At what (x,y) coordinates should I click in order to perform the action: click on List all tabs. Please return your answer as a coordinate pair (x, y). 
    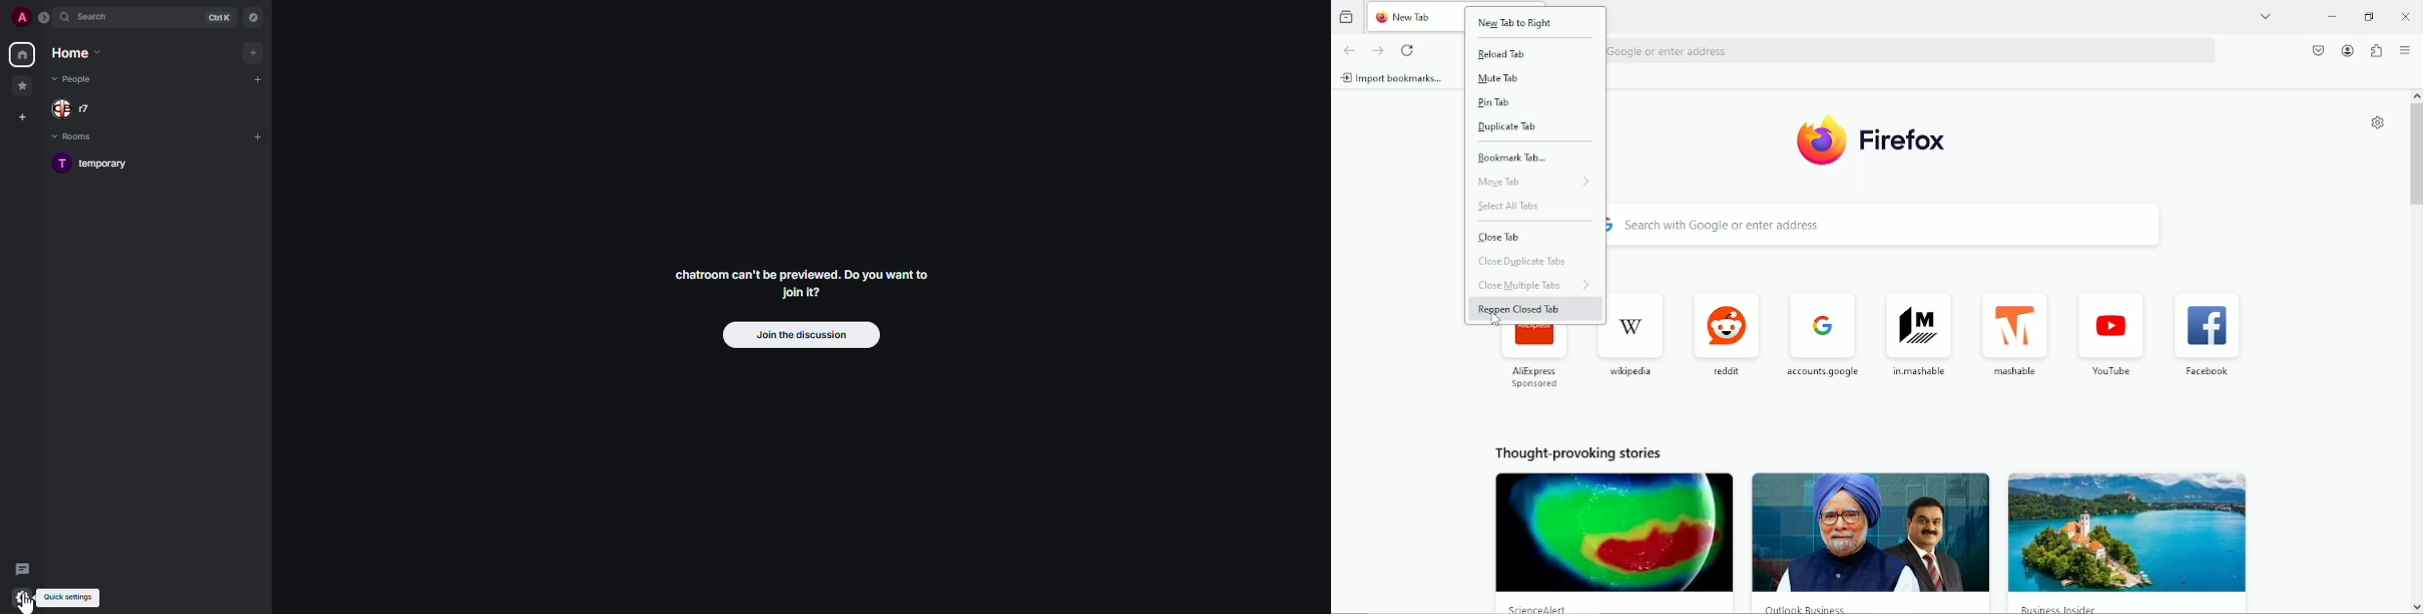
    Looking at the image, I should click on (2263, 17).